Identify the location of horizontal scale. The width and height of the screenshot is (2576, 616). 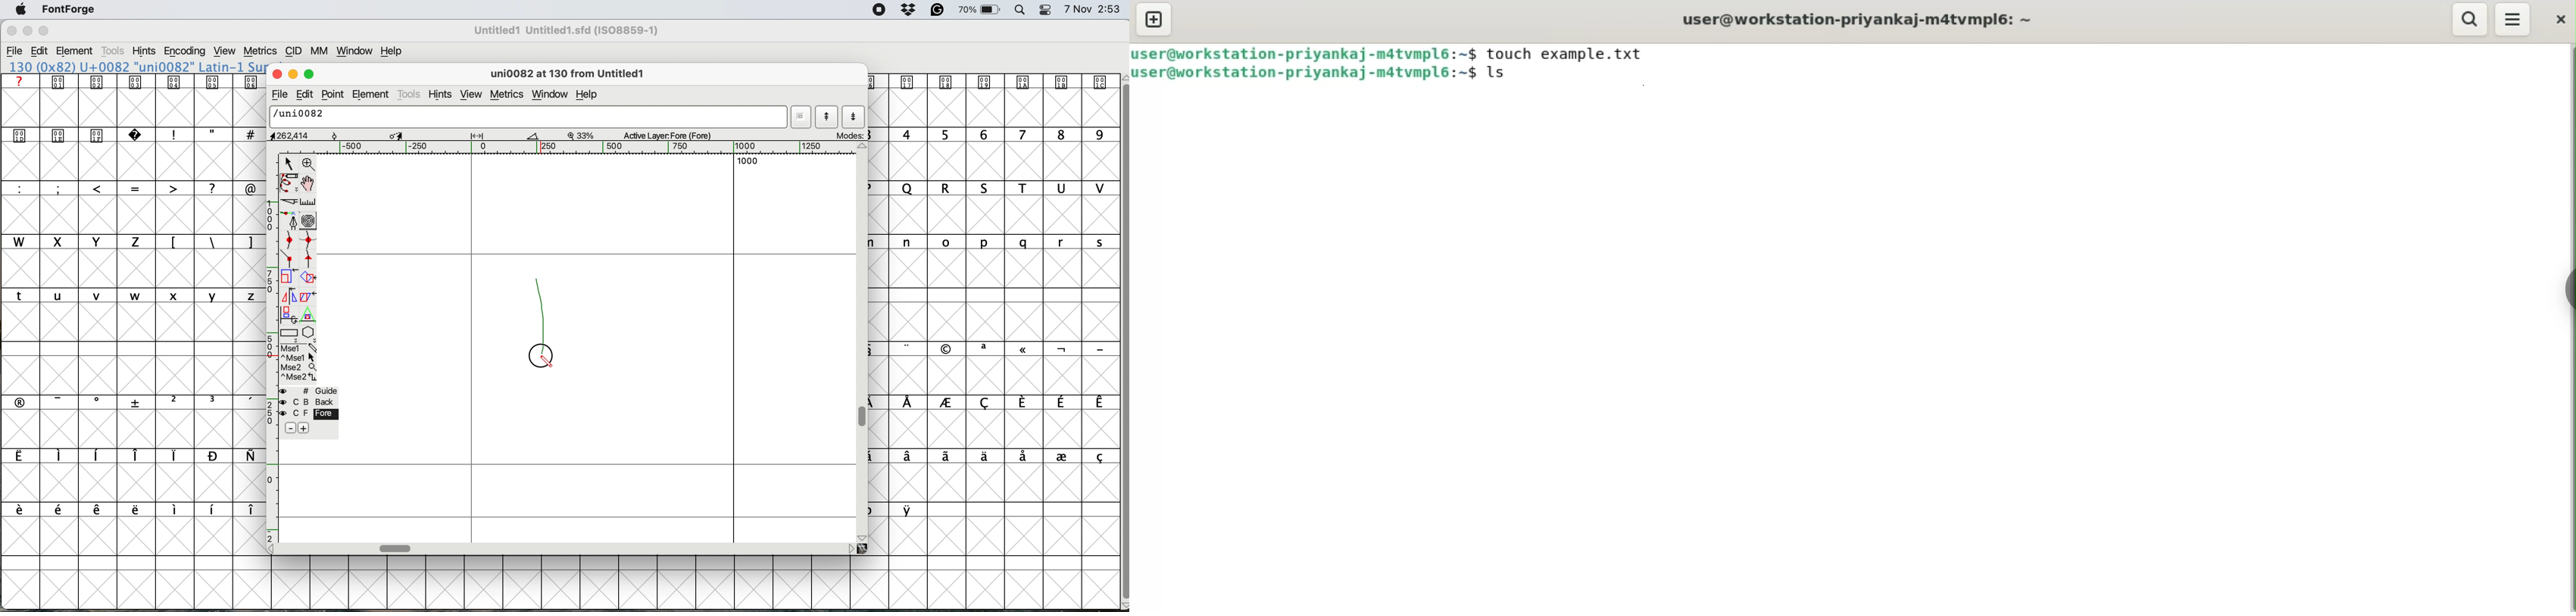
(397, 547).